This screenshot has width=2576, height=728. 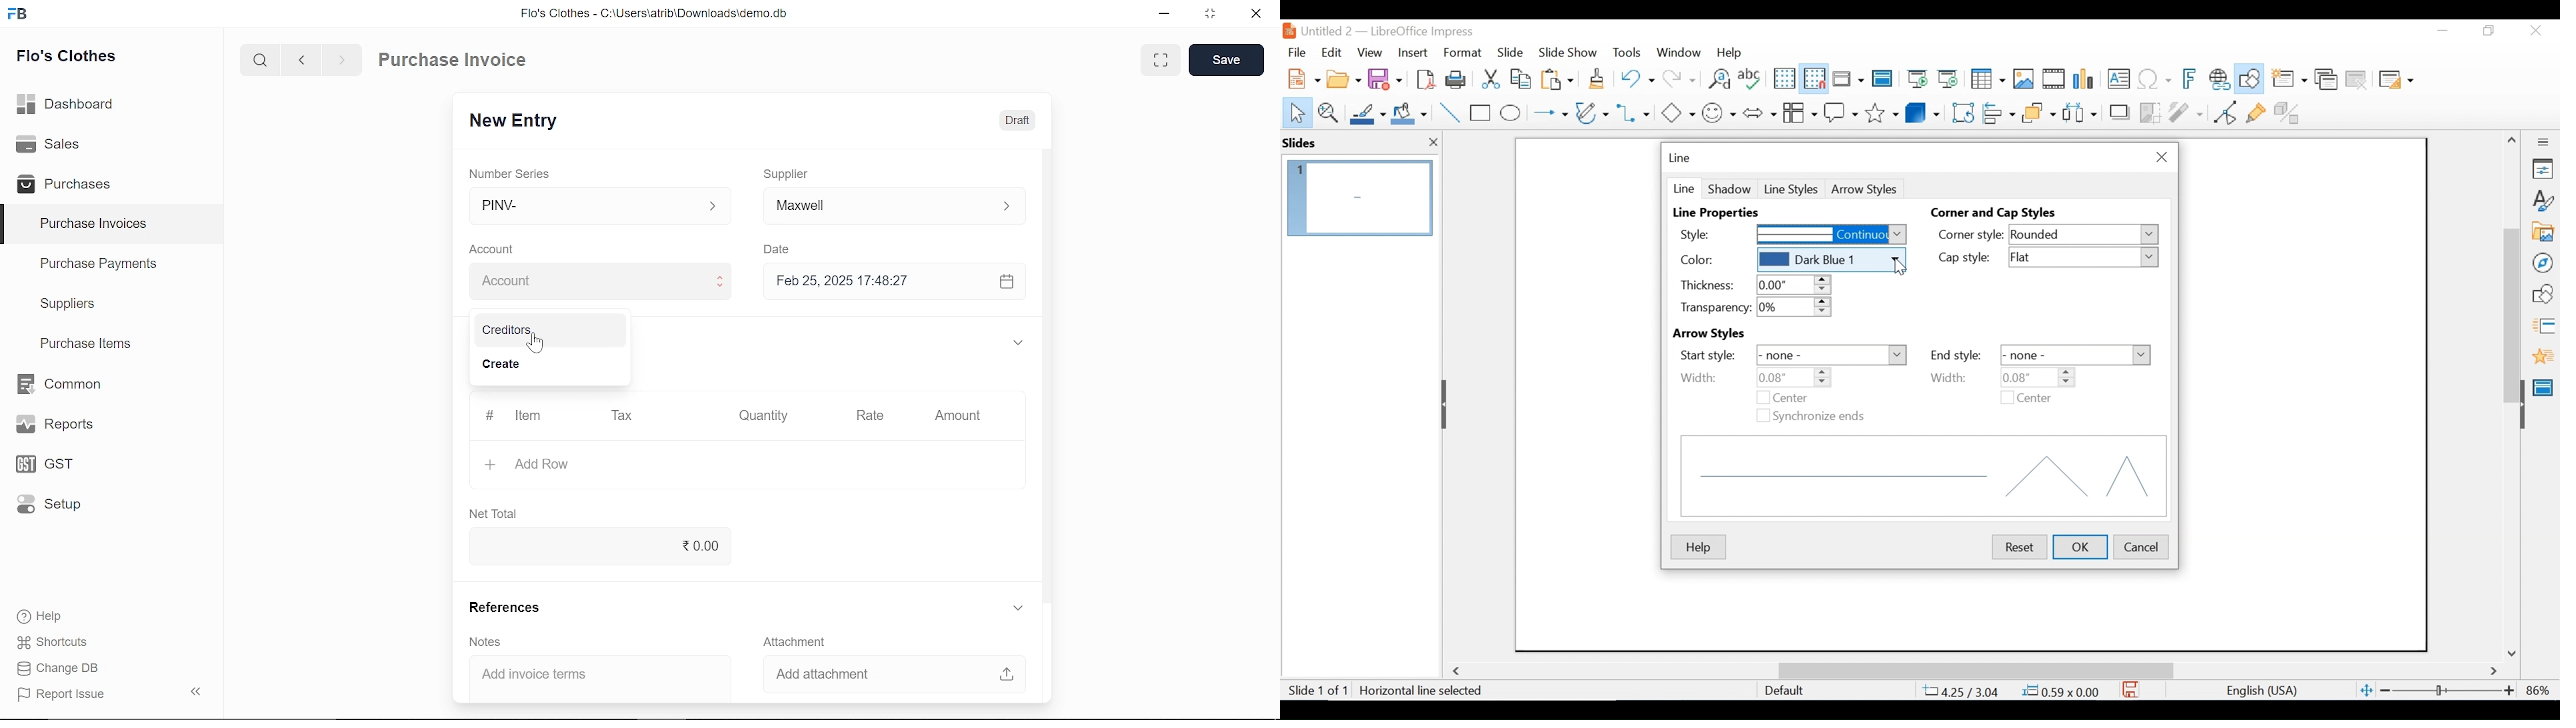 What do you see at coordinates (602, 206) in the screenshot?
I see `PINV- >` at bounding box center [602, 206].